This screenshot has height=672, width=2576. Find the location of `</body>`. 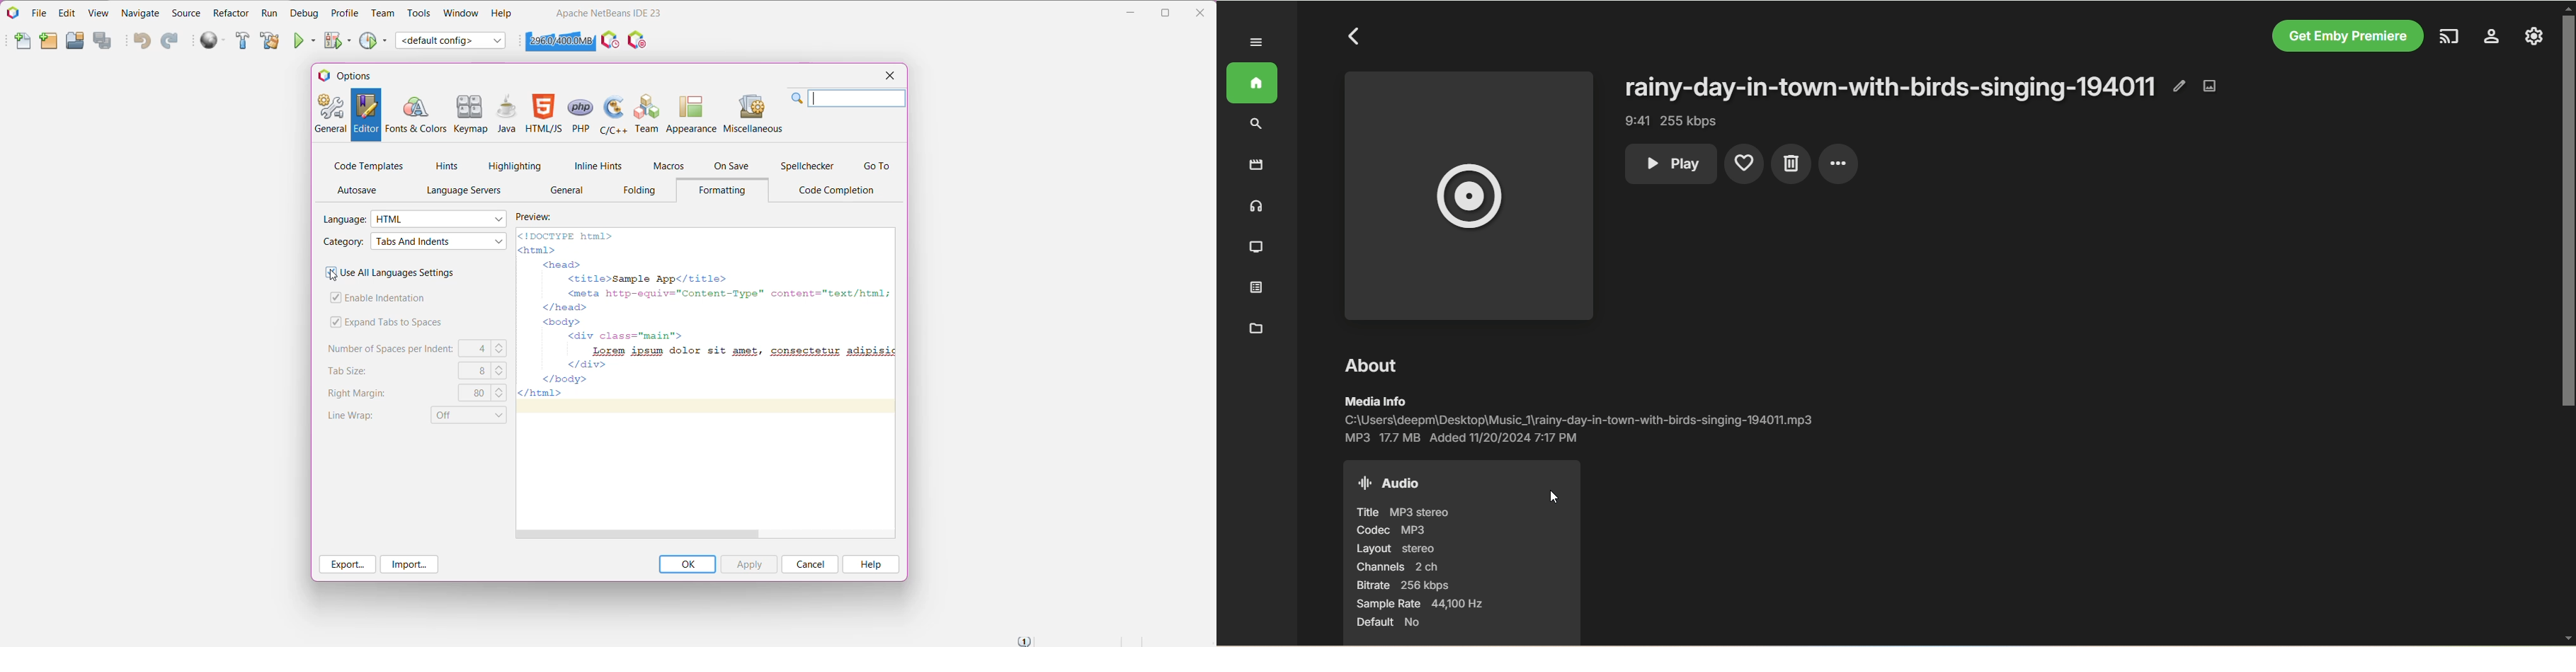

</body> is located at coordinates (569, 379).